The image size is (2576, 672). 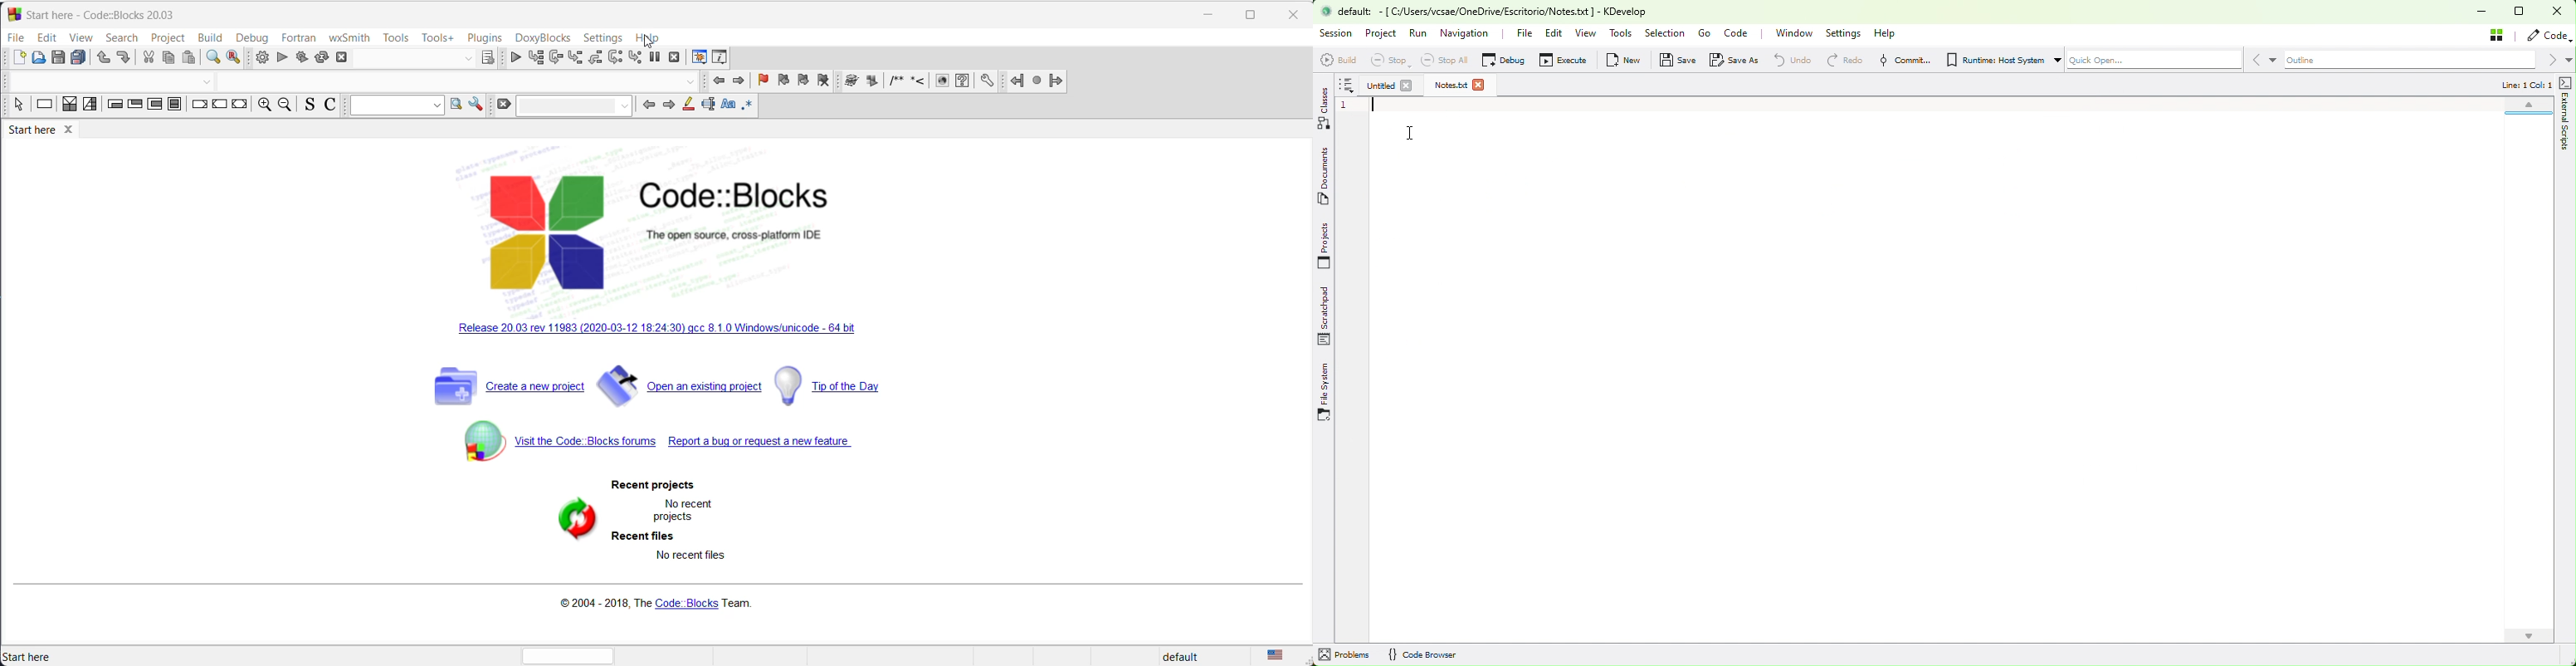 I want to click on selection, so click(x=89, y=106).